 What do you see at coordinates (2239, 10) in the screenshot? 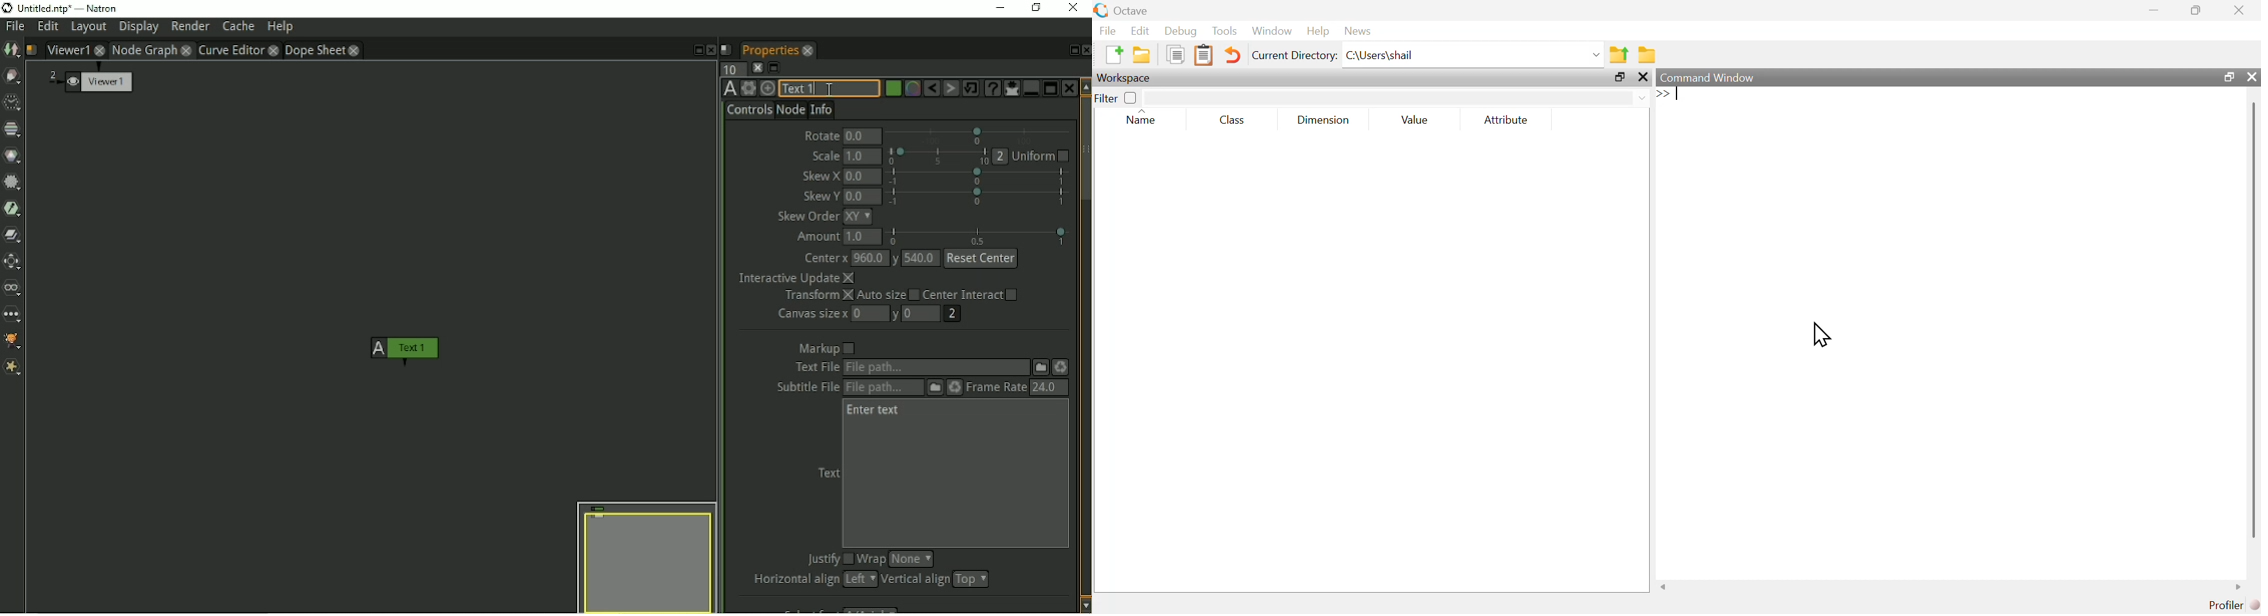
I see `close` at bounding box center [2239, 10].